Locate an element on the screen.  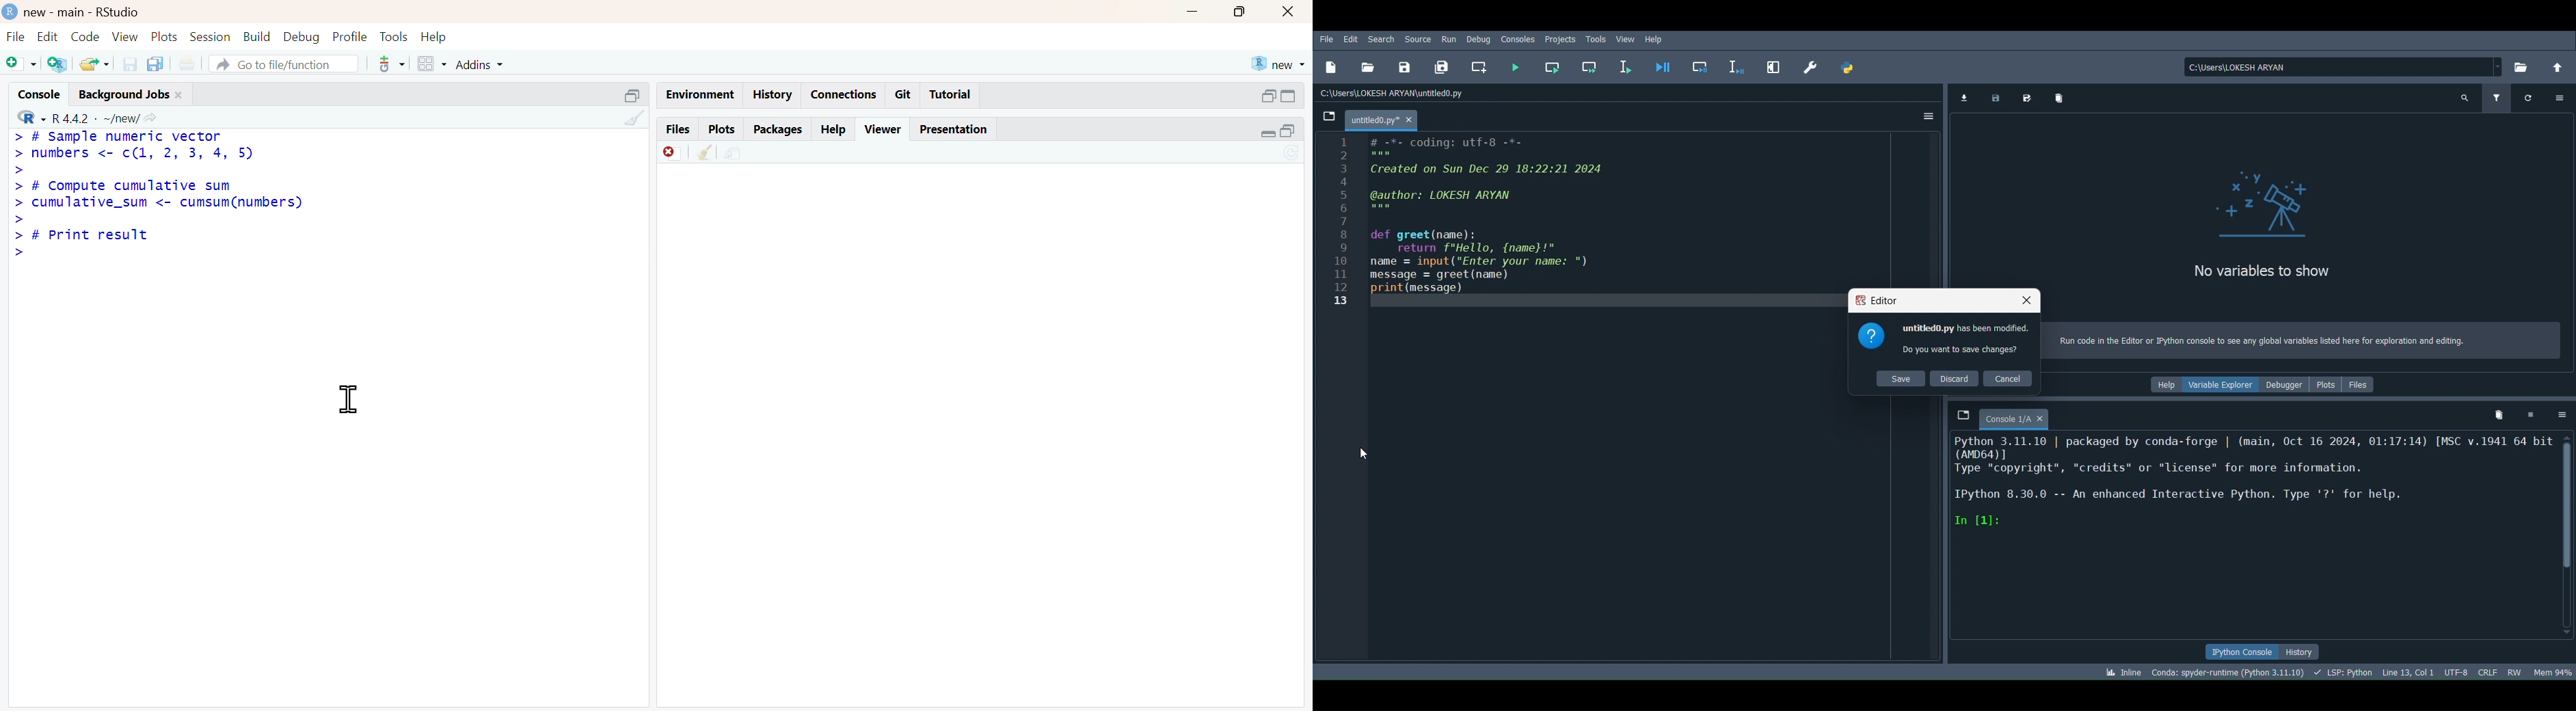
Run code in the Editor or Python console to see any global variables listed here for exploration and editing. is located at coordinates (2271, 343).